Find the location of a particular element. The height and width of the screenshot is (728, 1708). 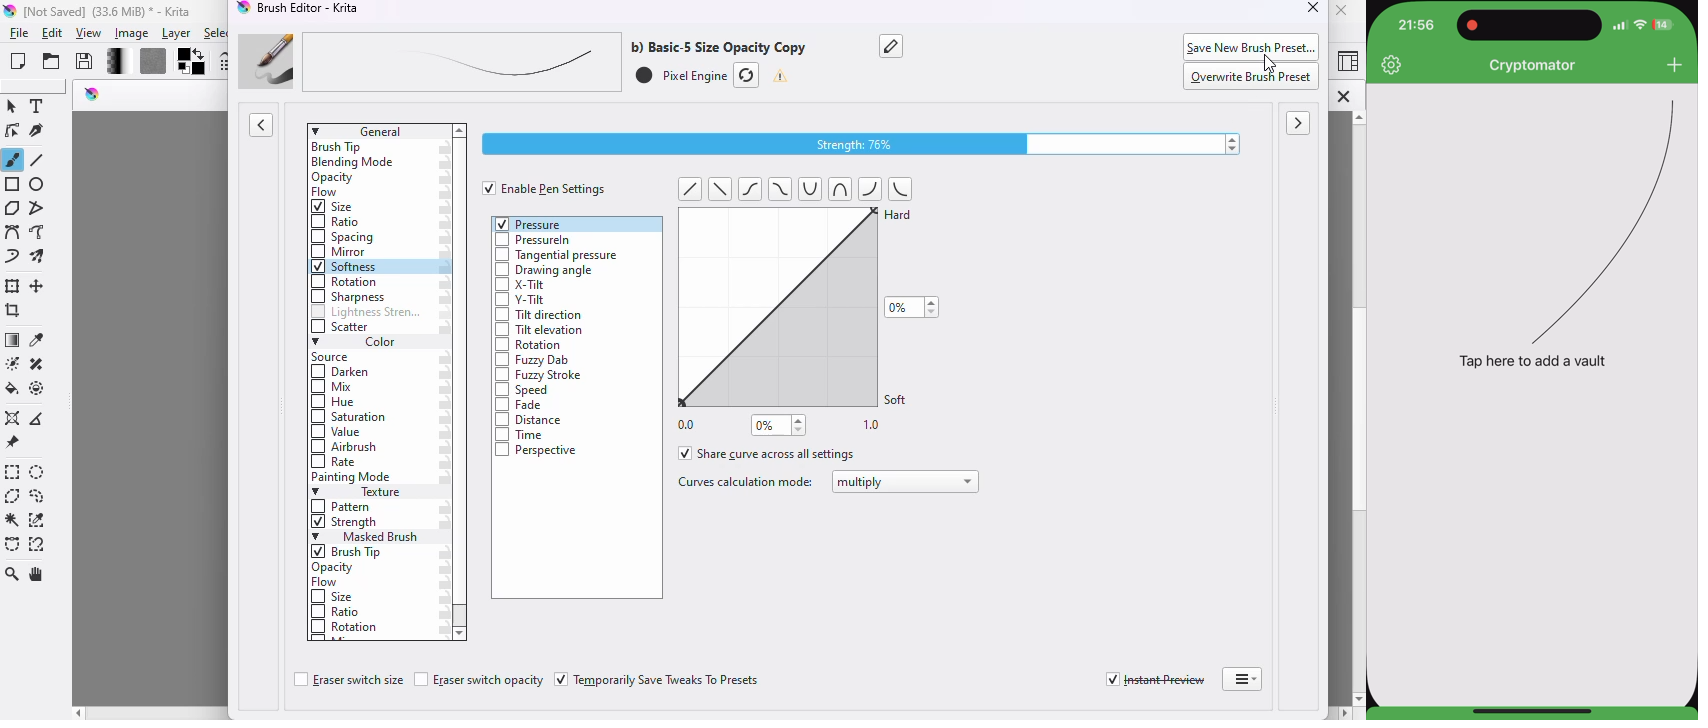

y-tilt is located at coordinates (520, 300).